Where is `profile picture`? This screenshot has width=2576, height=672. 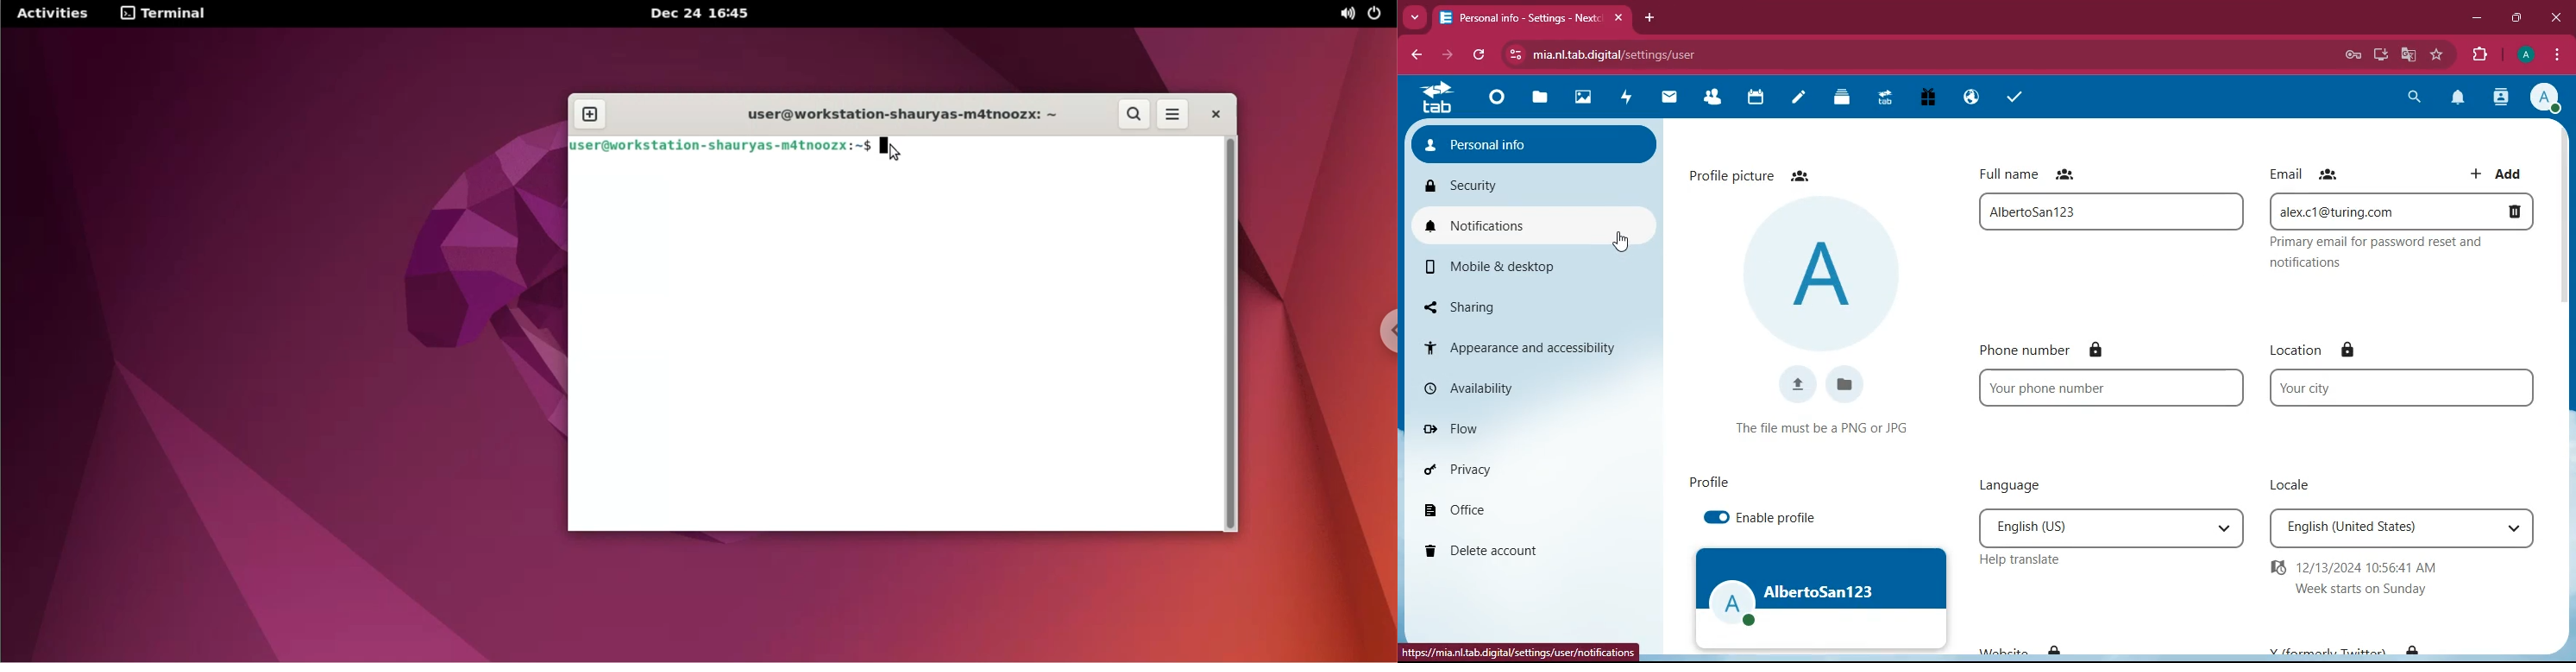 profile picture is located at coordinates (1730, 175).